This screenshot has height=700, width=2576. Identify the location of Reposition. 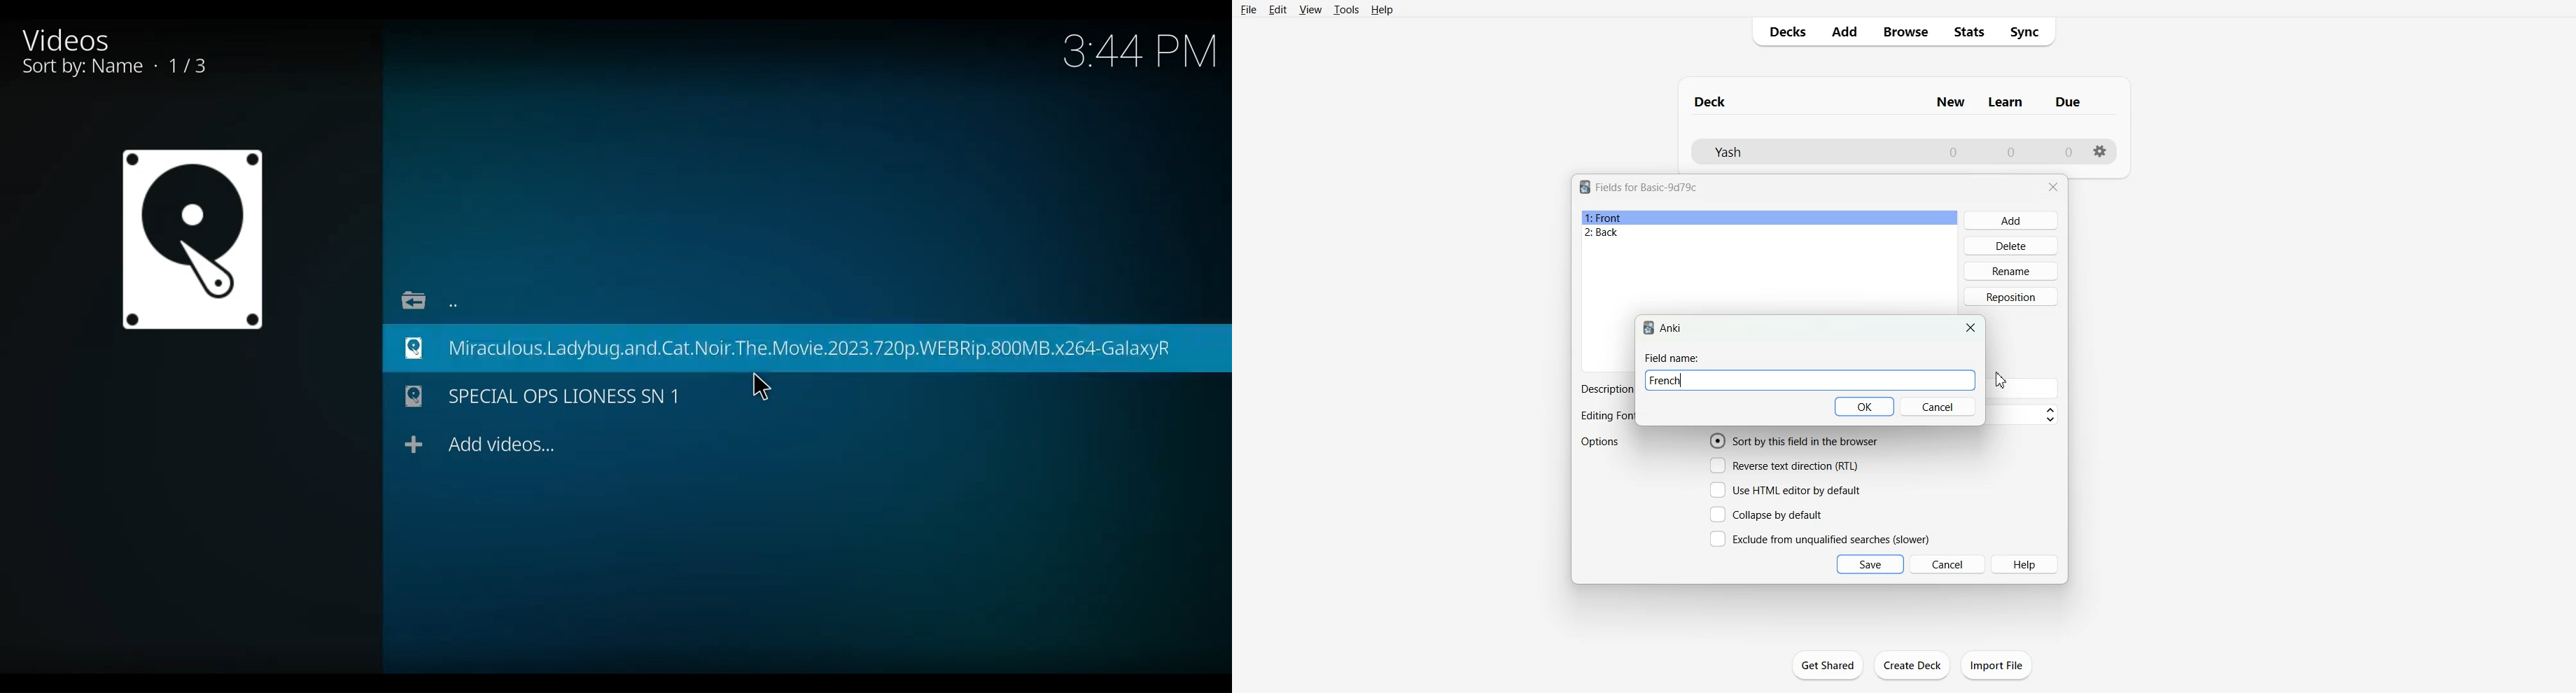
(2011, 297).